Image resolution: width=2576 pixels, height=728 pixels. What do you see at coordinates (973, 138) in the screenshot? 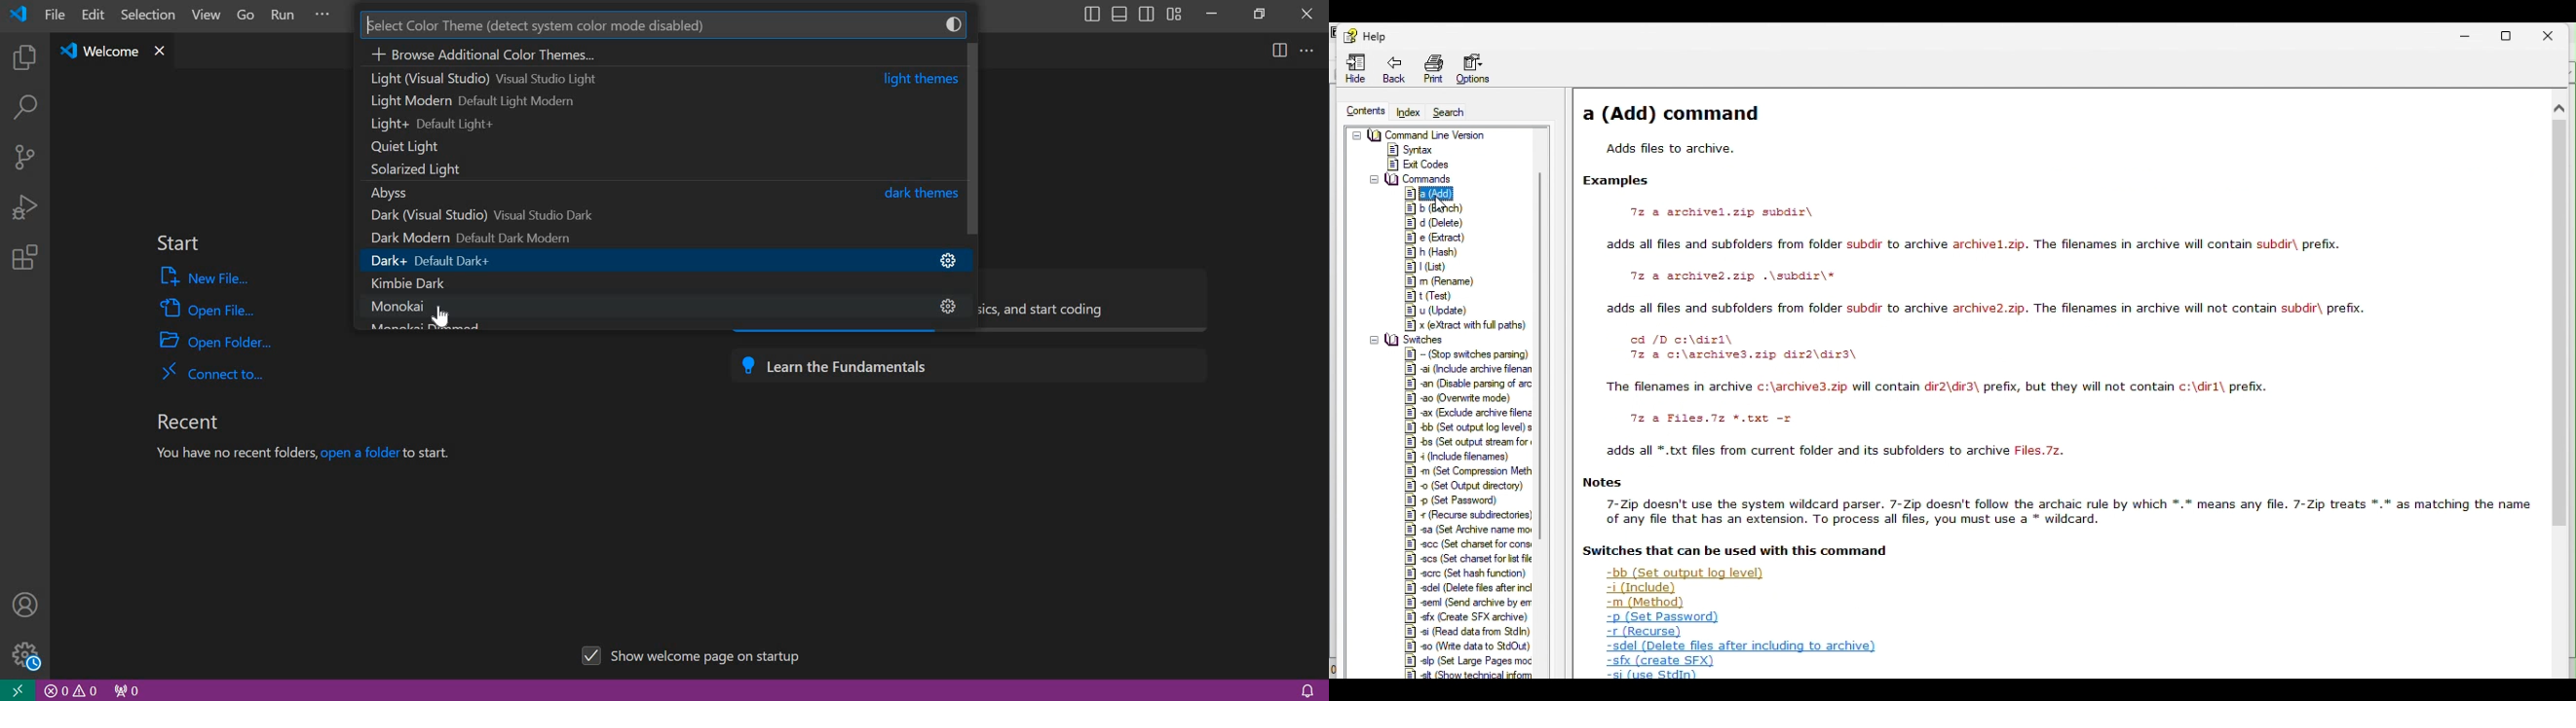
I see `scrollbar` at bounding box center [973, 138].